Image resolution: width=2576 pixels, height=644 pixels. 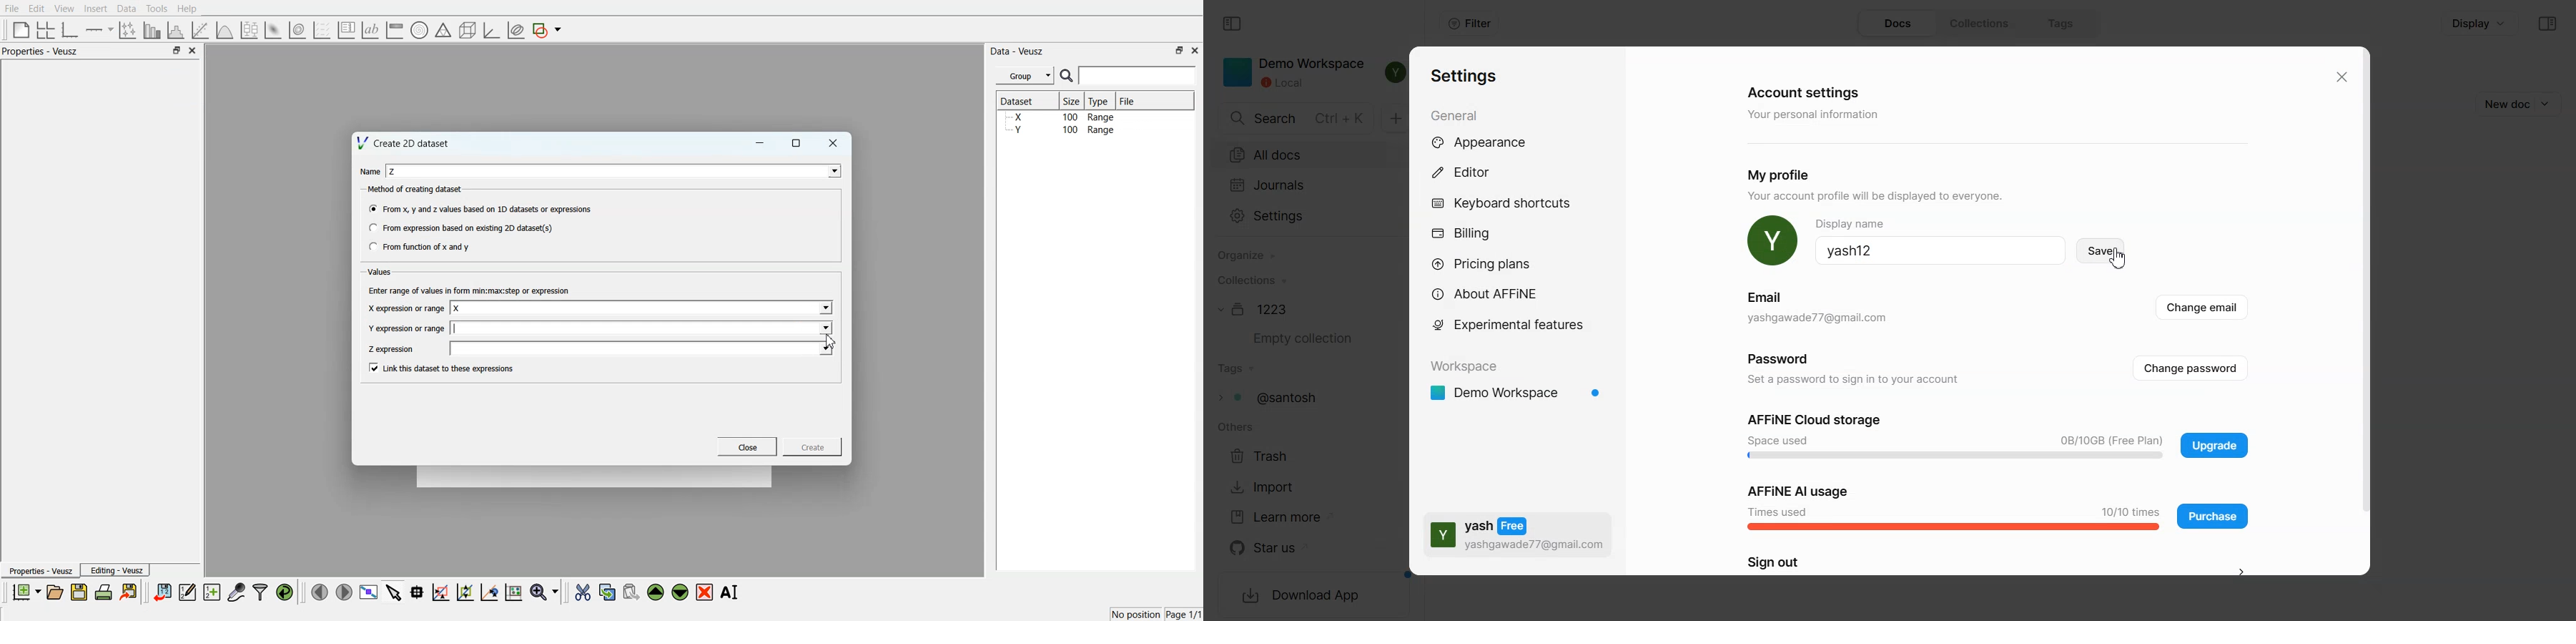 I want to click on Read data points from graph, so click(x=417, y=592).